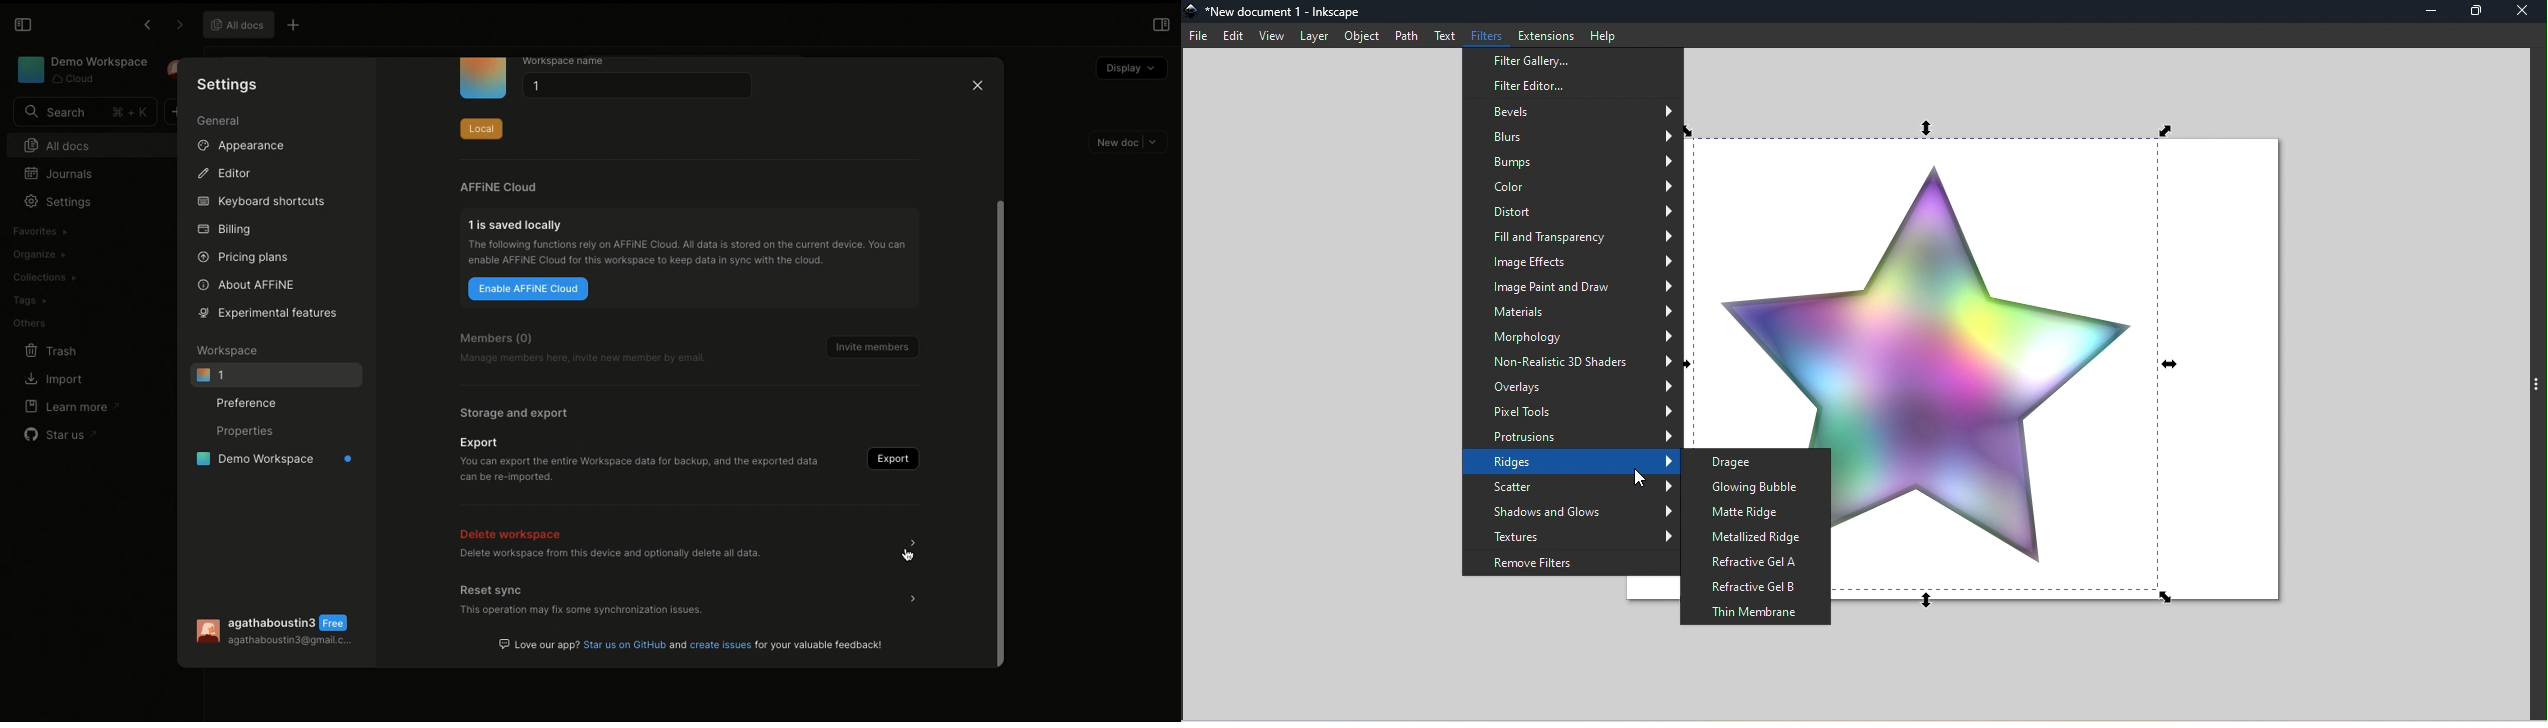 Image resolution: width=2548 pixels, height=728 pixels. What do you see at coordinates (206, 632) in the screenshot?
I see `User Image` at bounding box center [206, 632].